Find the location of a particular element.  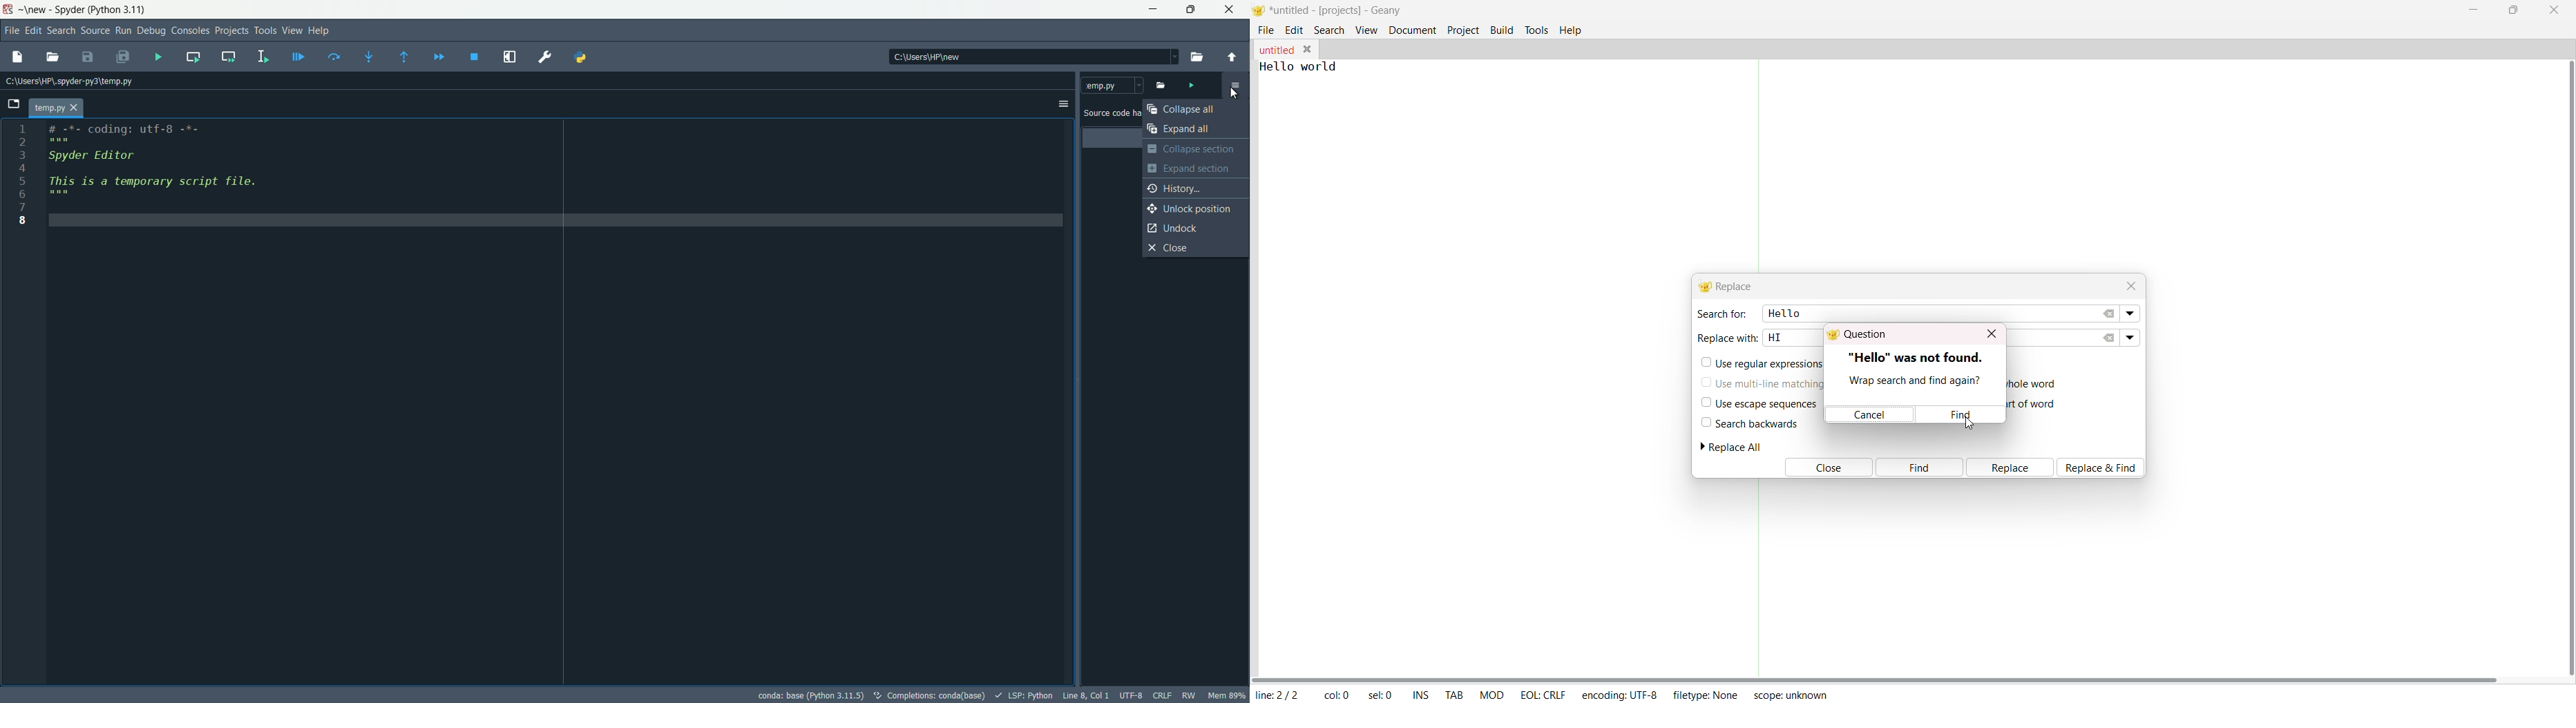

continue execution until next breakpoint is located at coordinates (440, 56).